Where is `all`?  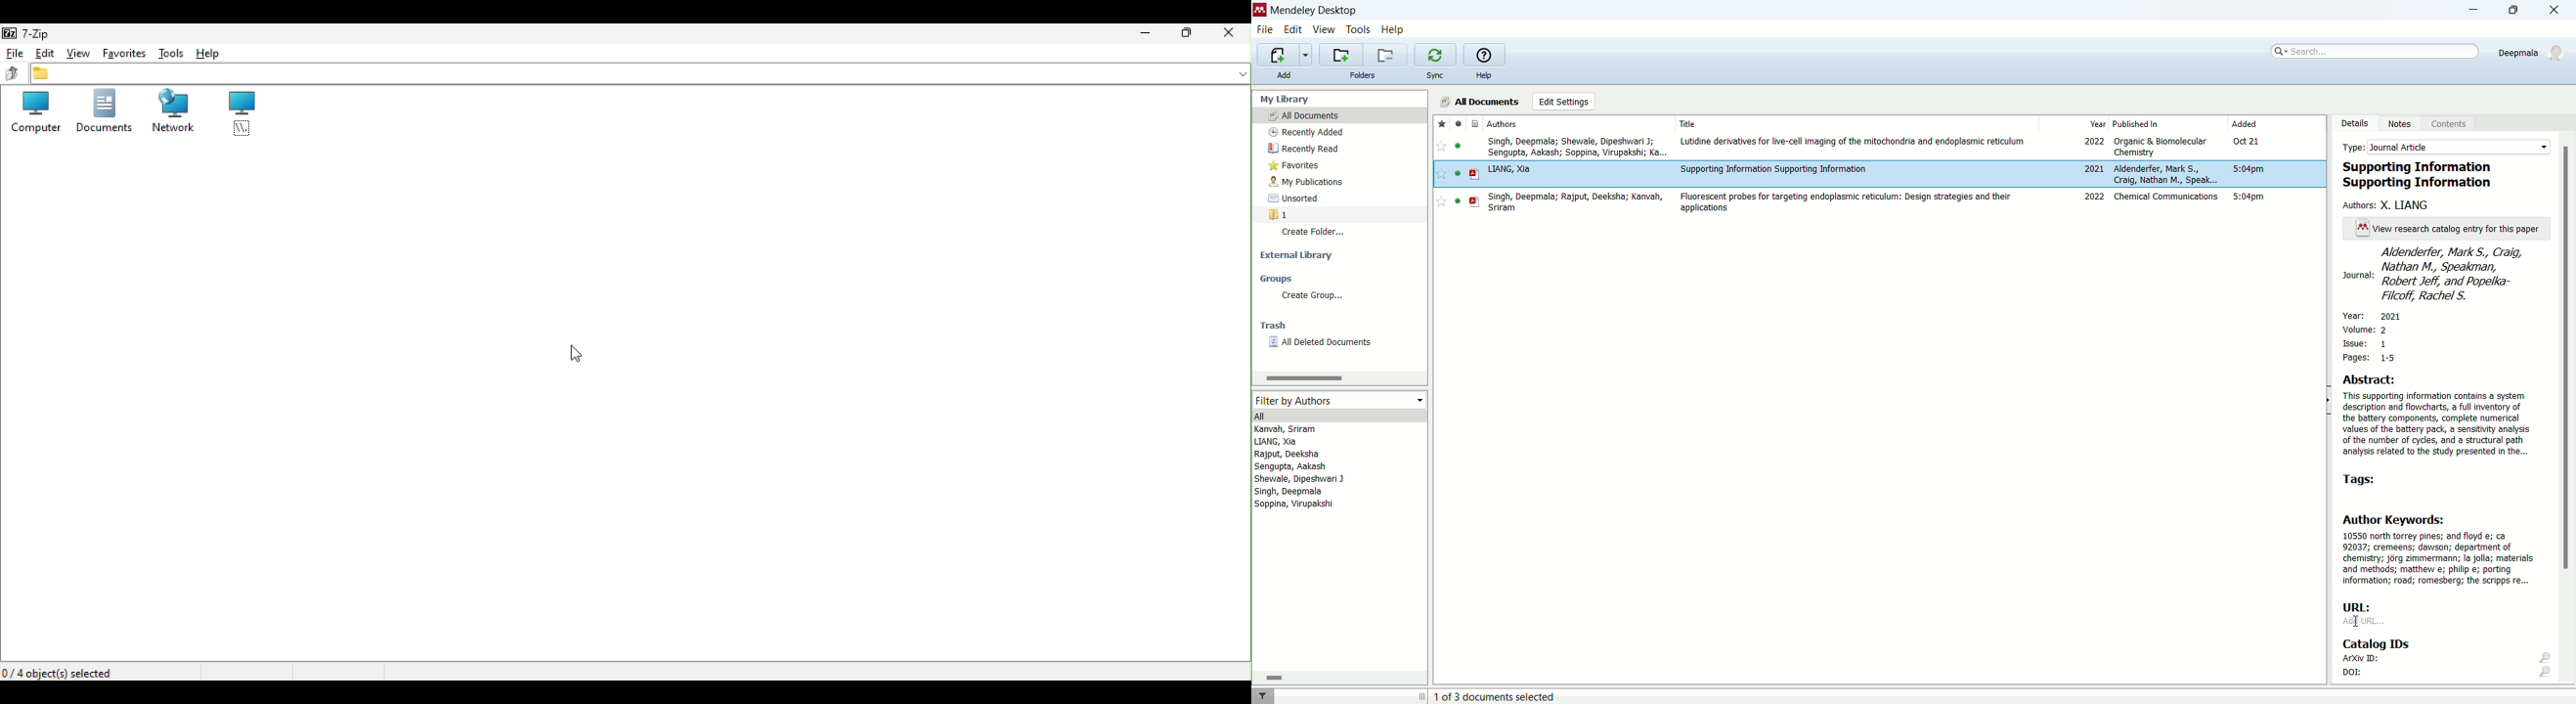 all is located at coordinates (1338, 415).